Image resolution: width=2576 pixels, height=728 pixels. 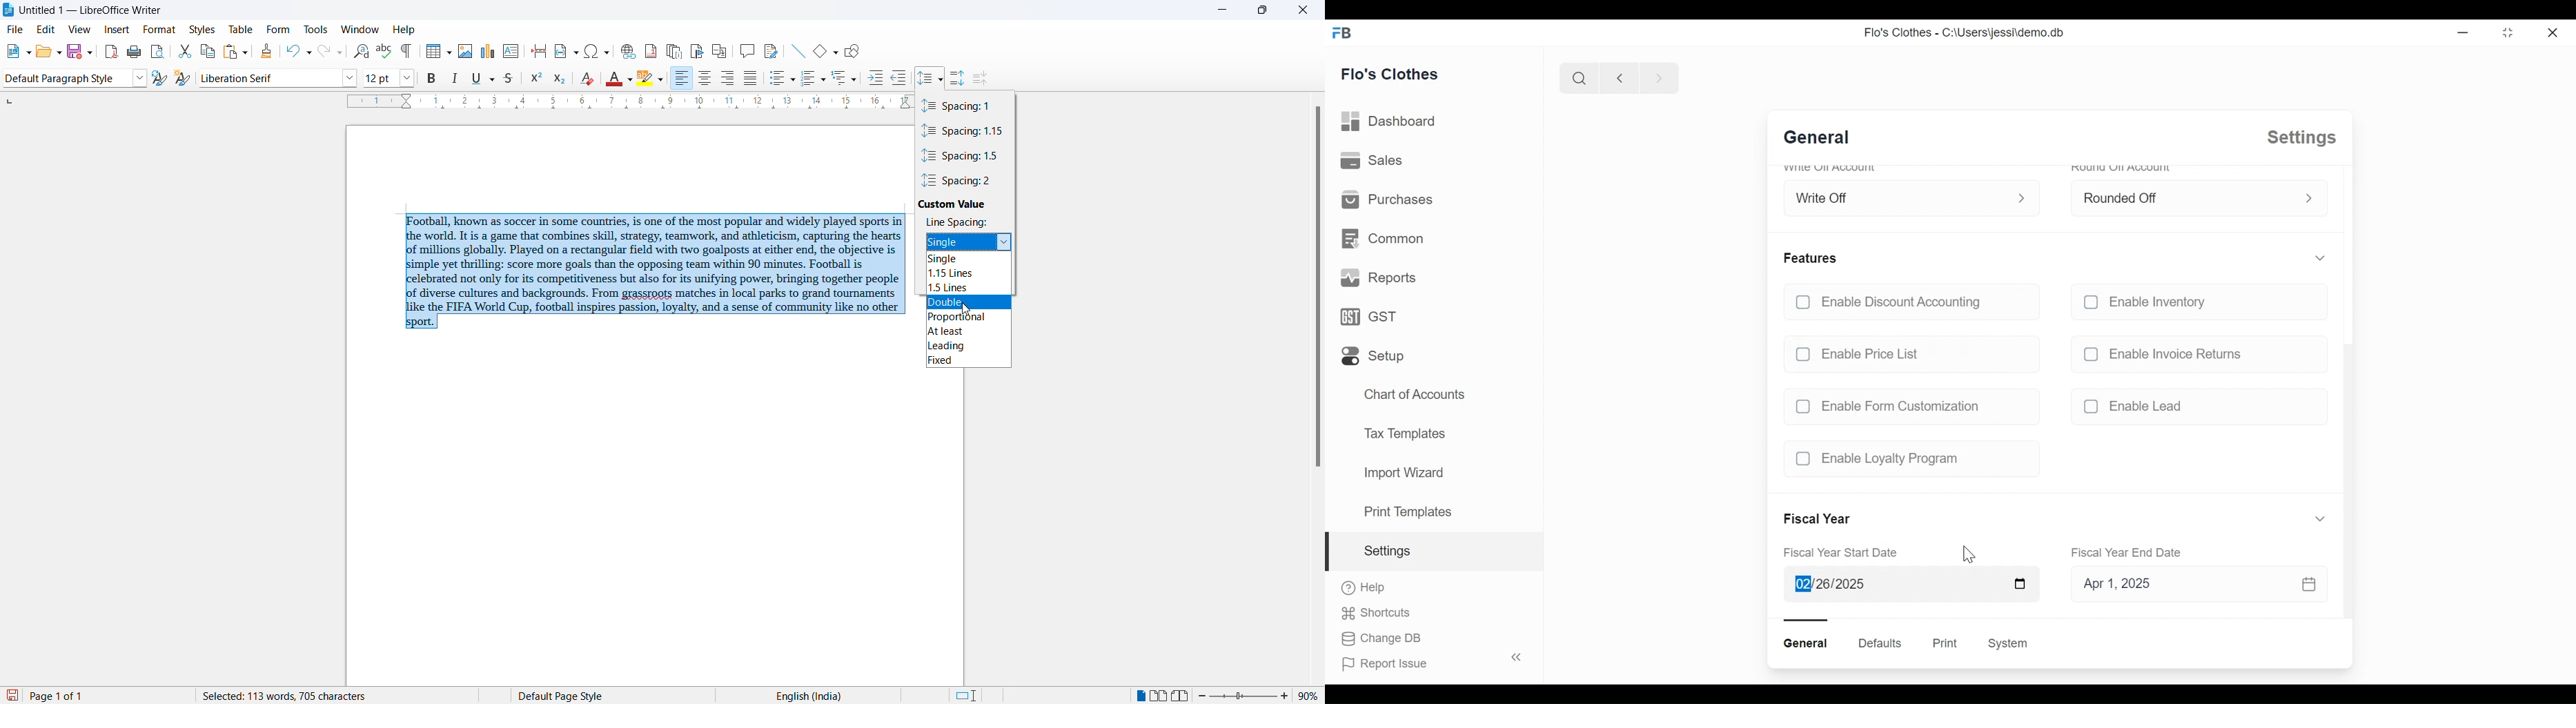 What do you see at coordinates (2194, 304) in the screenshot?
I see `unchecked Enable Inventory` at bounding box center [2194, 304].